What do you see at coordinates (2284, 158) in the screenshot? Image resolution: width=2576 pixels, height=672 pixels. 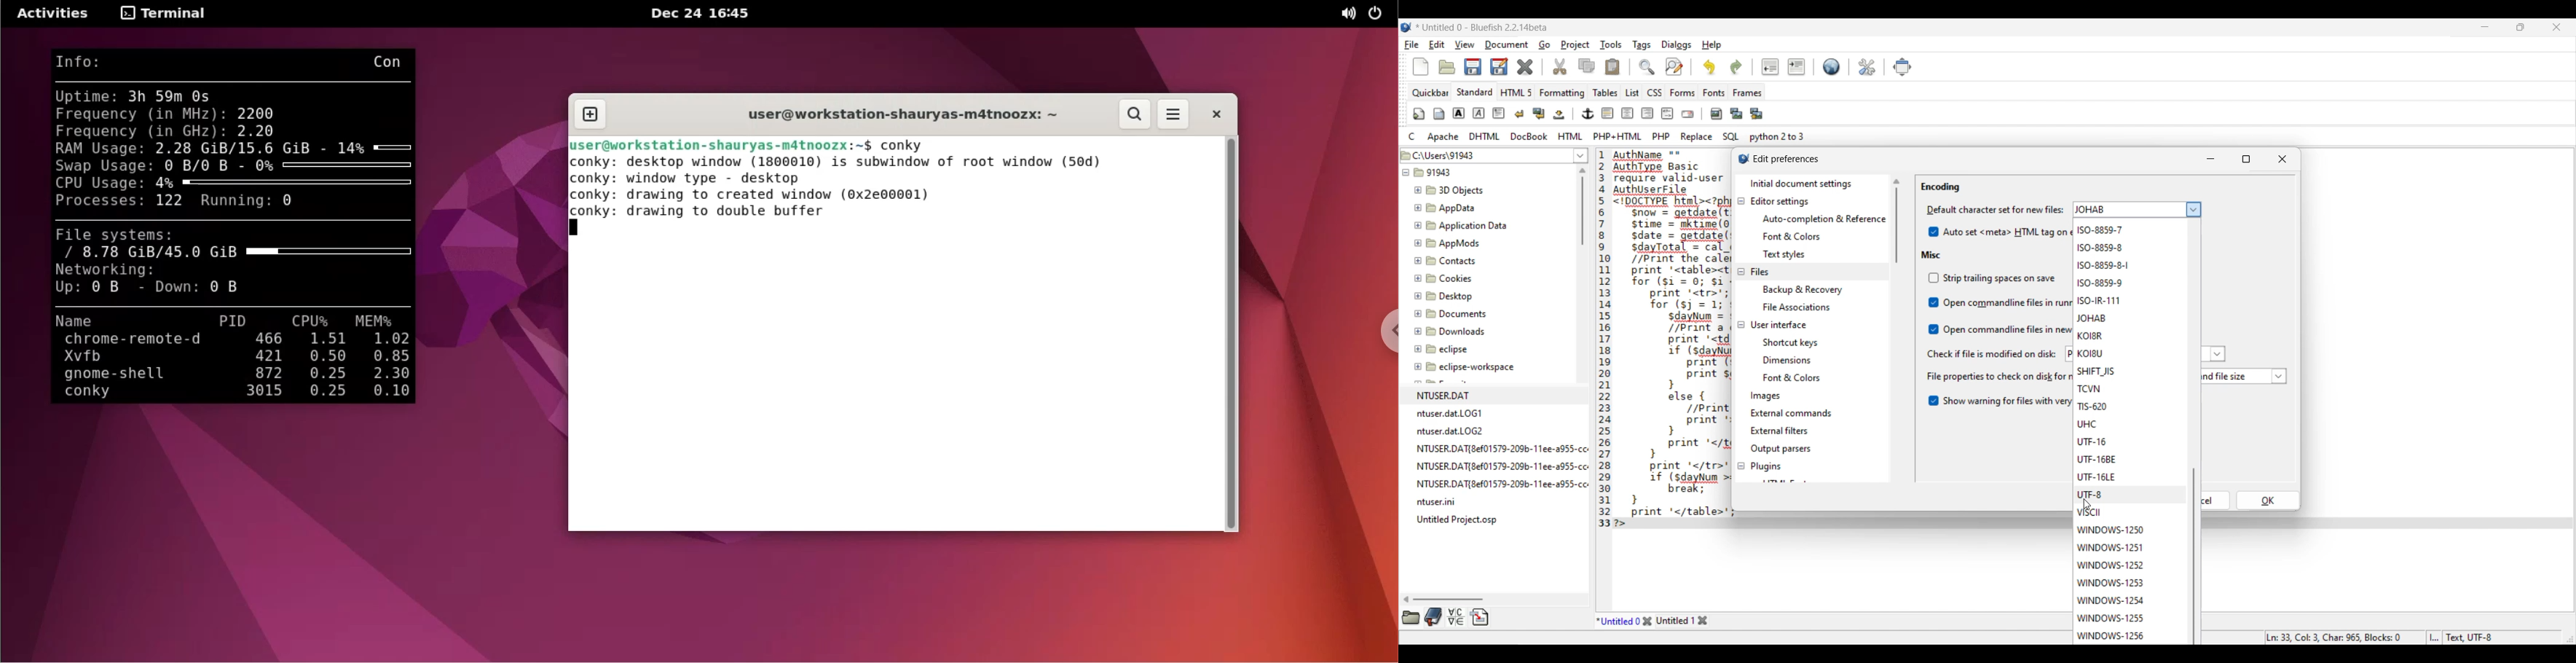 I see `Close` at bounding box center [2284, 158].